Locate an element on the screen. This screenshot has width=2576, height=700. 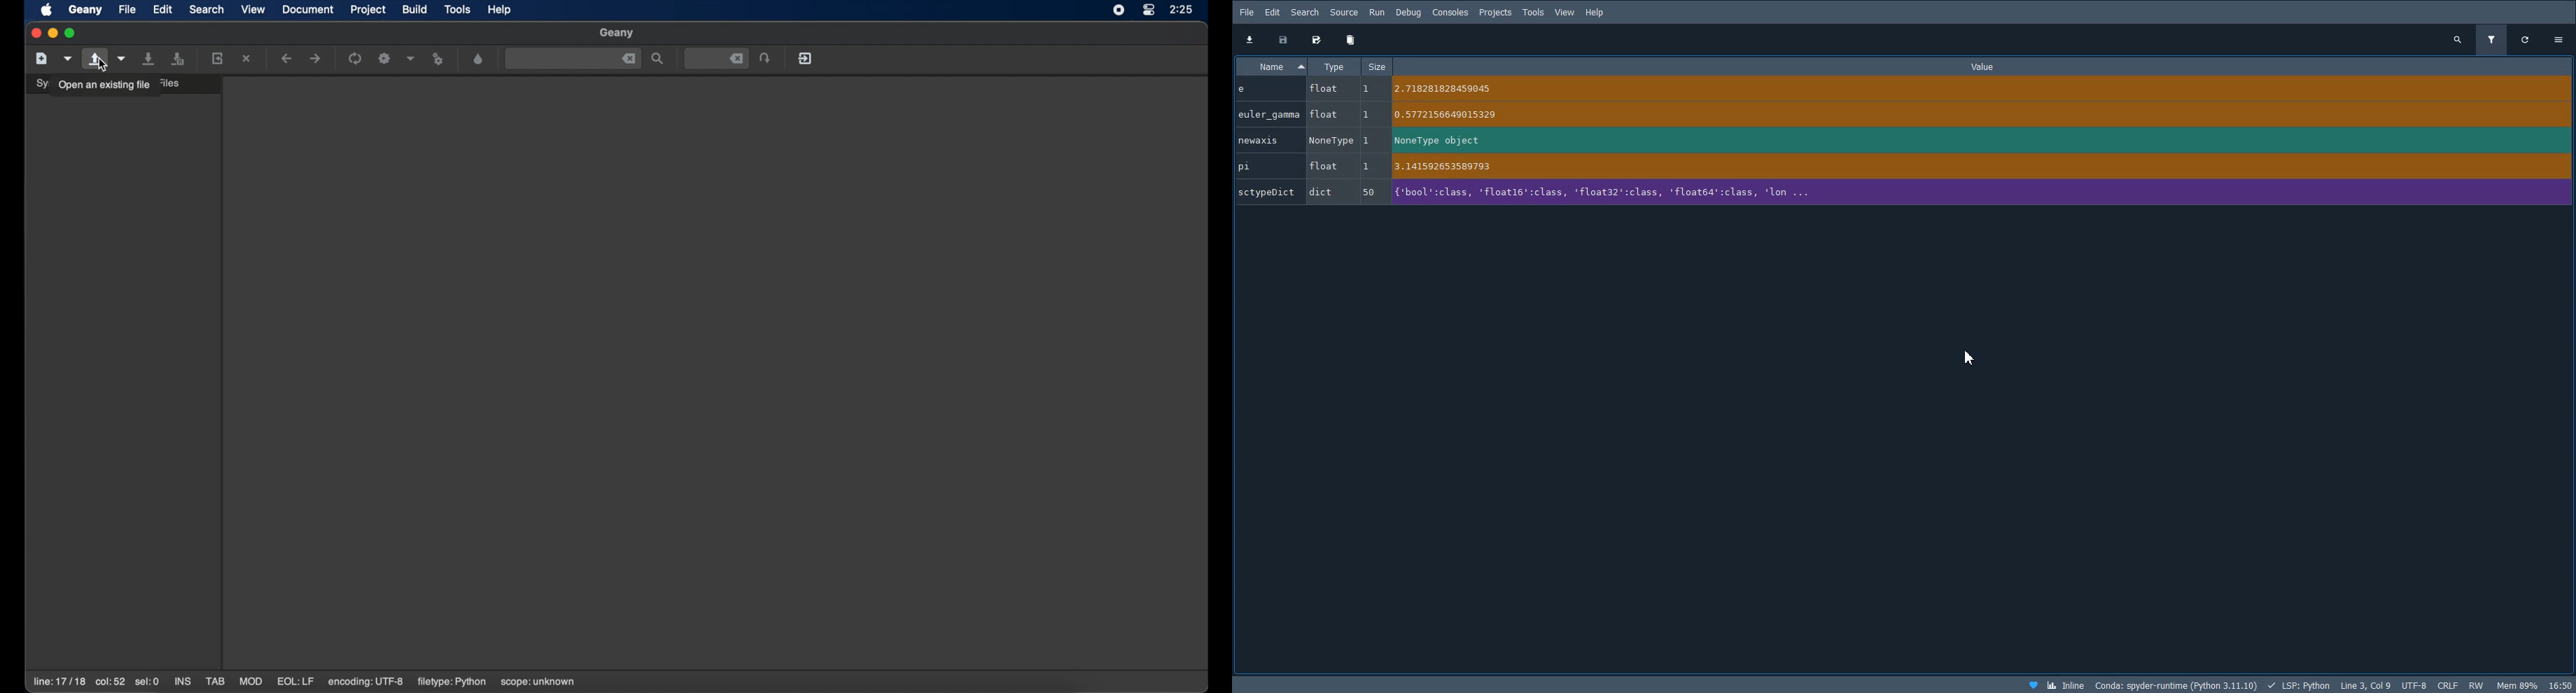
~ 2.718281828459045 is located at coordinates (1448, 88).